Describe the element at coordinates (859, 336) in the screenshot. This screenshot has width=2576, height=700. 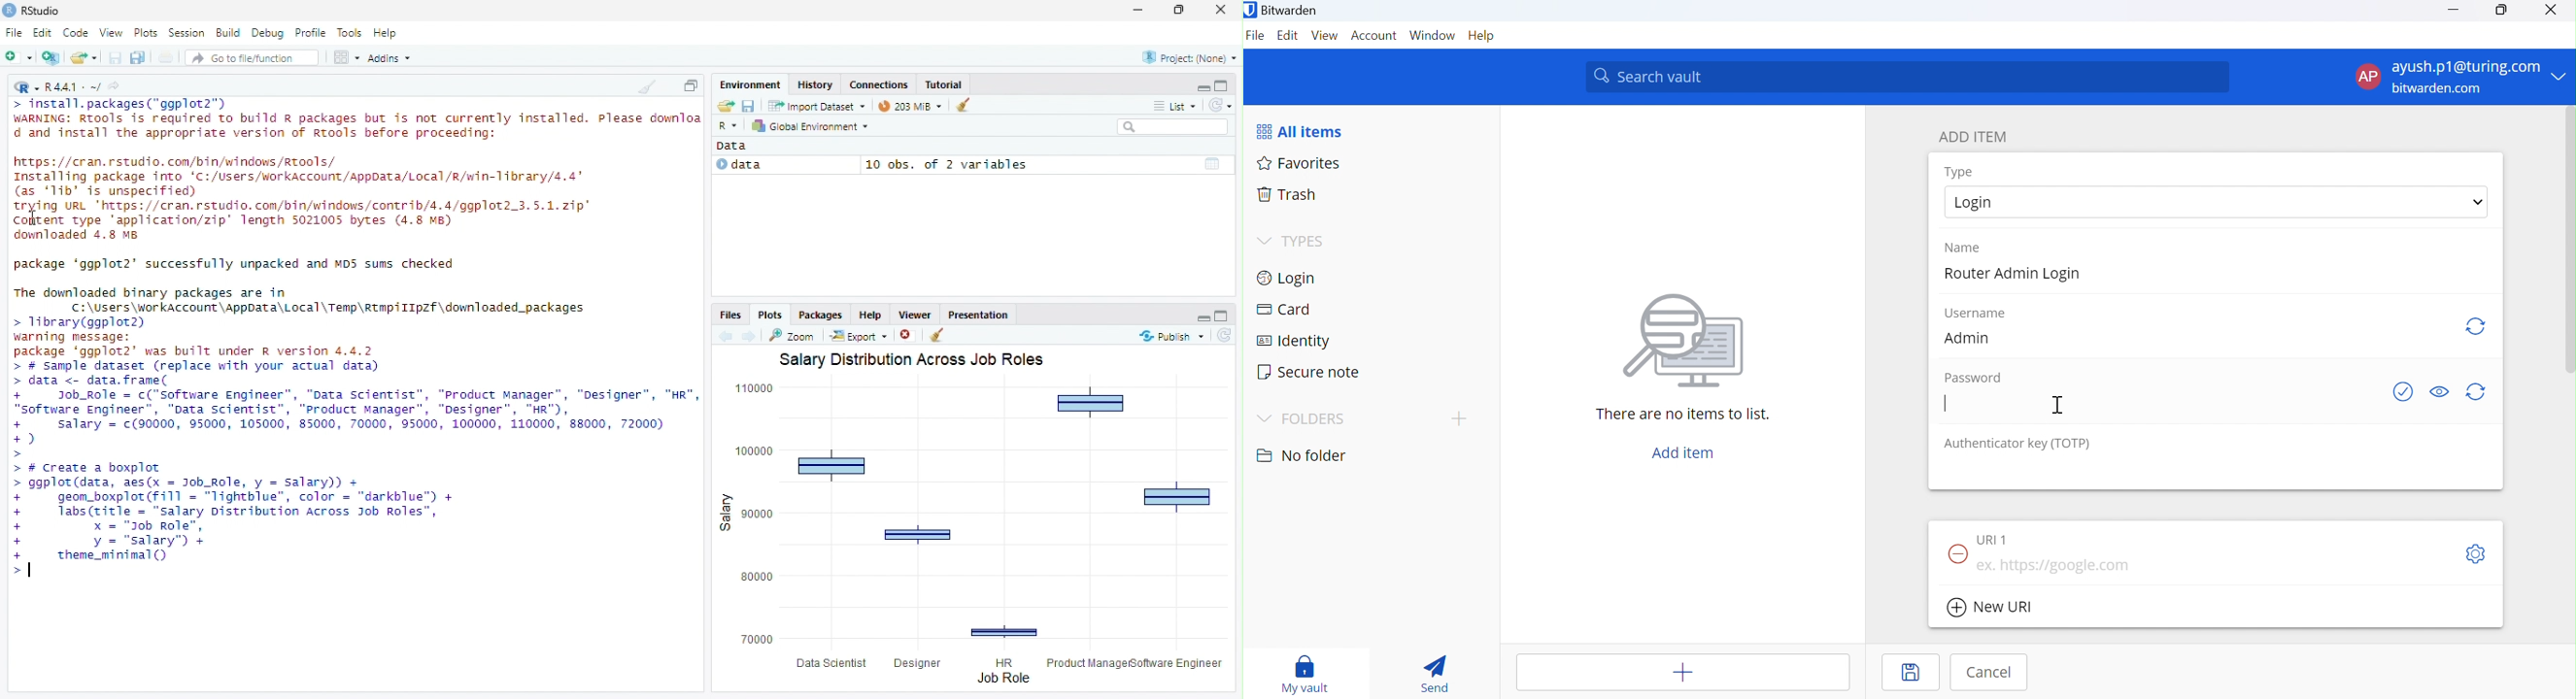
I see `Export as` at that location.